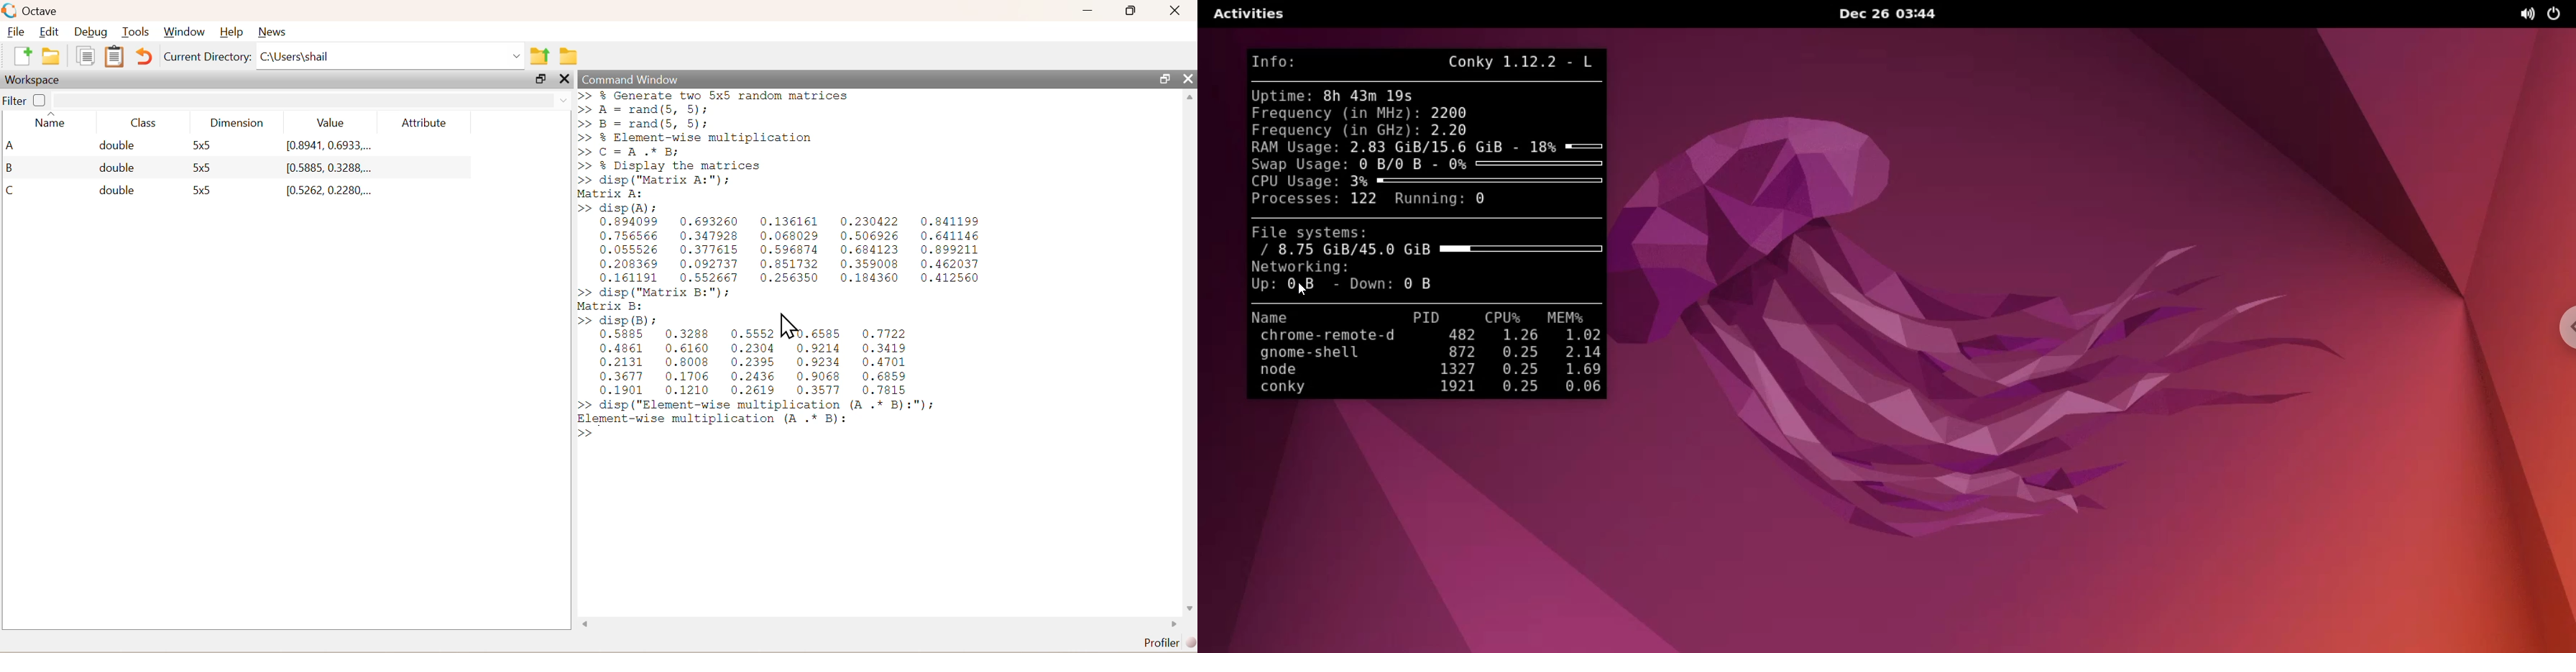 This screenshot has height=672, width=2576. I want to click on Current Directory:, so click(207, 60).